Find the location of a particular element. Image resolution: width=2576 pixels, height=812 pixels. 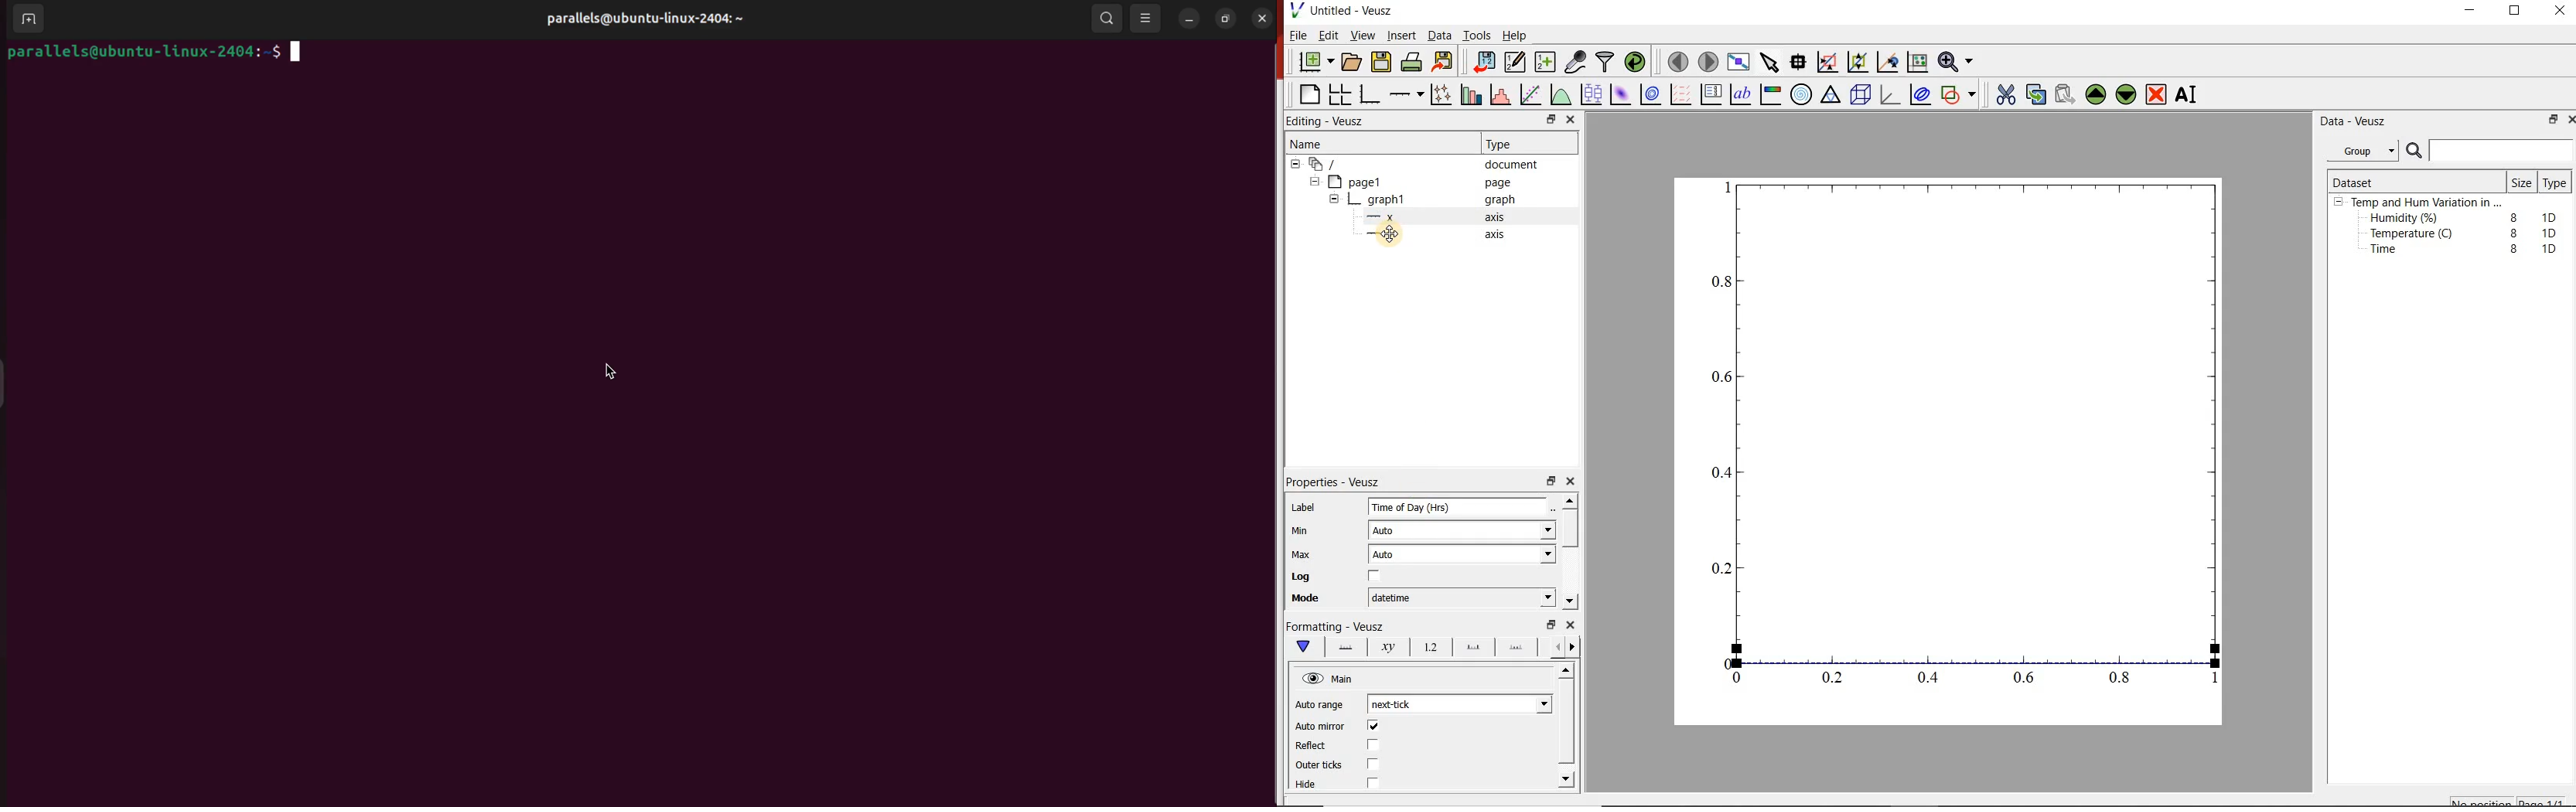

scroll bar is located at coordinates (1566, 724).